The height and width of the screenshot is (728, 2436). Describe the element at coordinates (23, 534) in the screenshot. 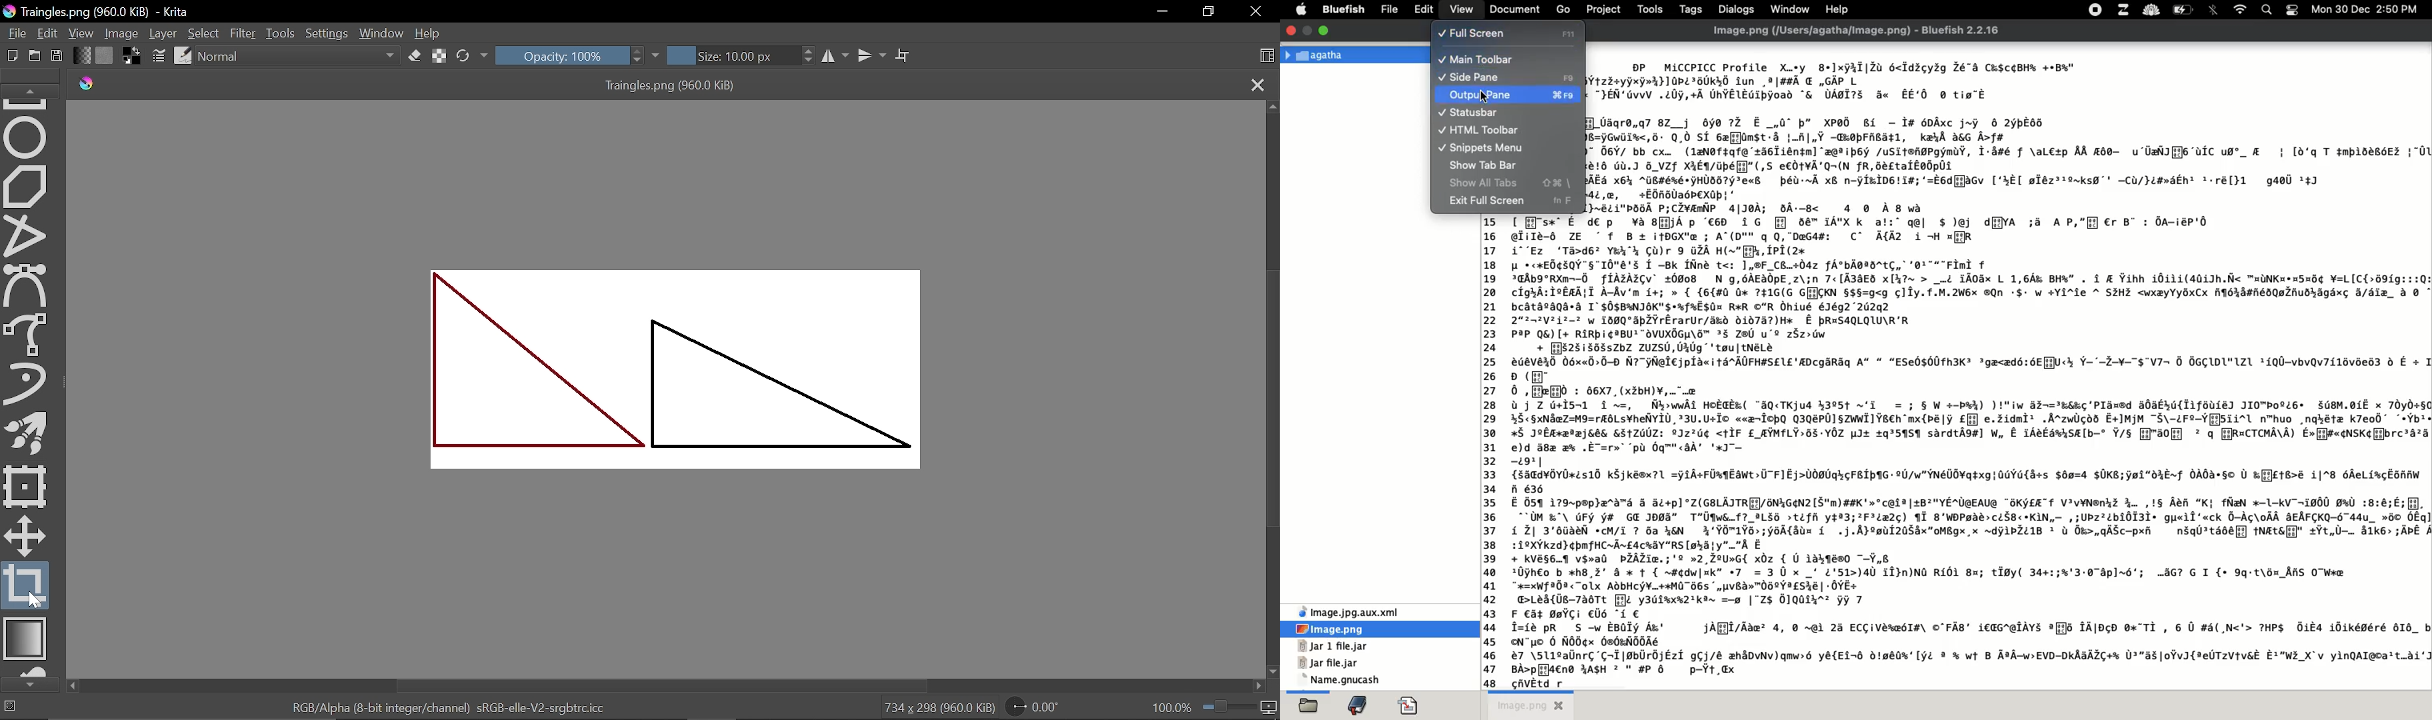

I see `Move a layer` at that location.